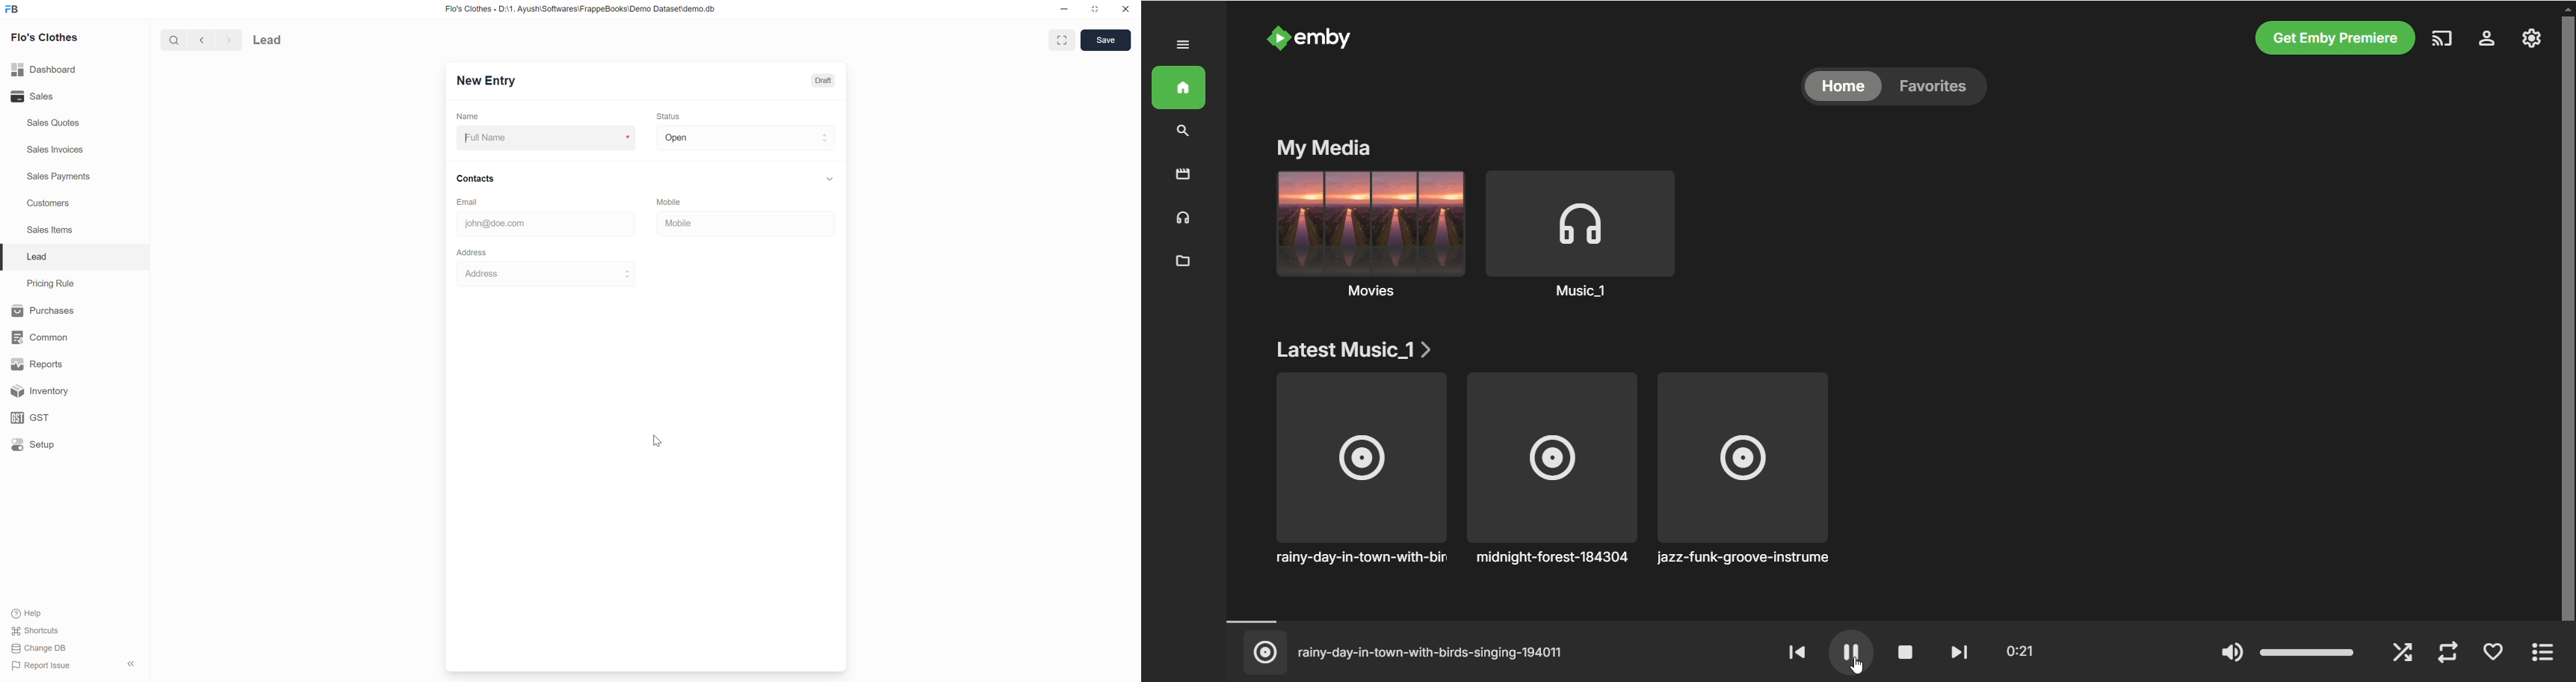  What do you see at coordinates (281, 39) in the screenshot?
I see `Lead` at bounding box center [281, 39].